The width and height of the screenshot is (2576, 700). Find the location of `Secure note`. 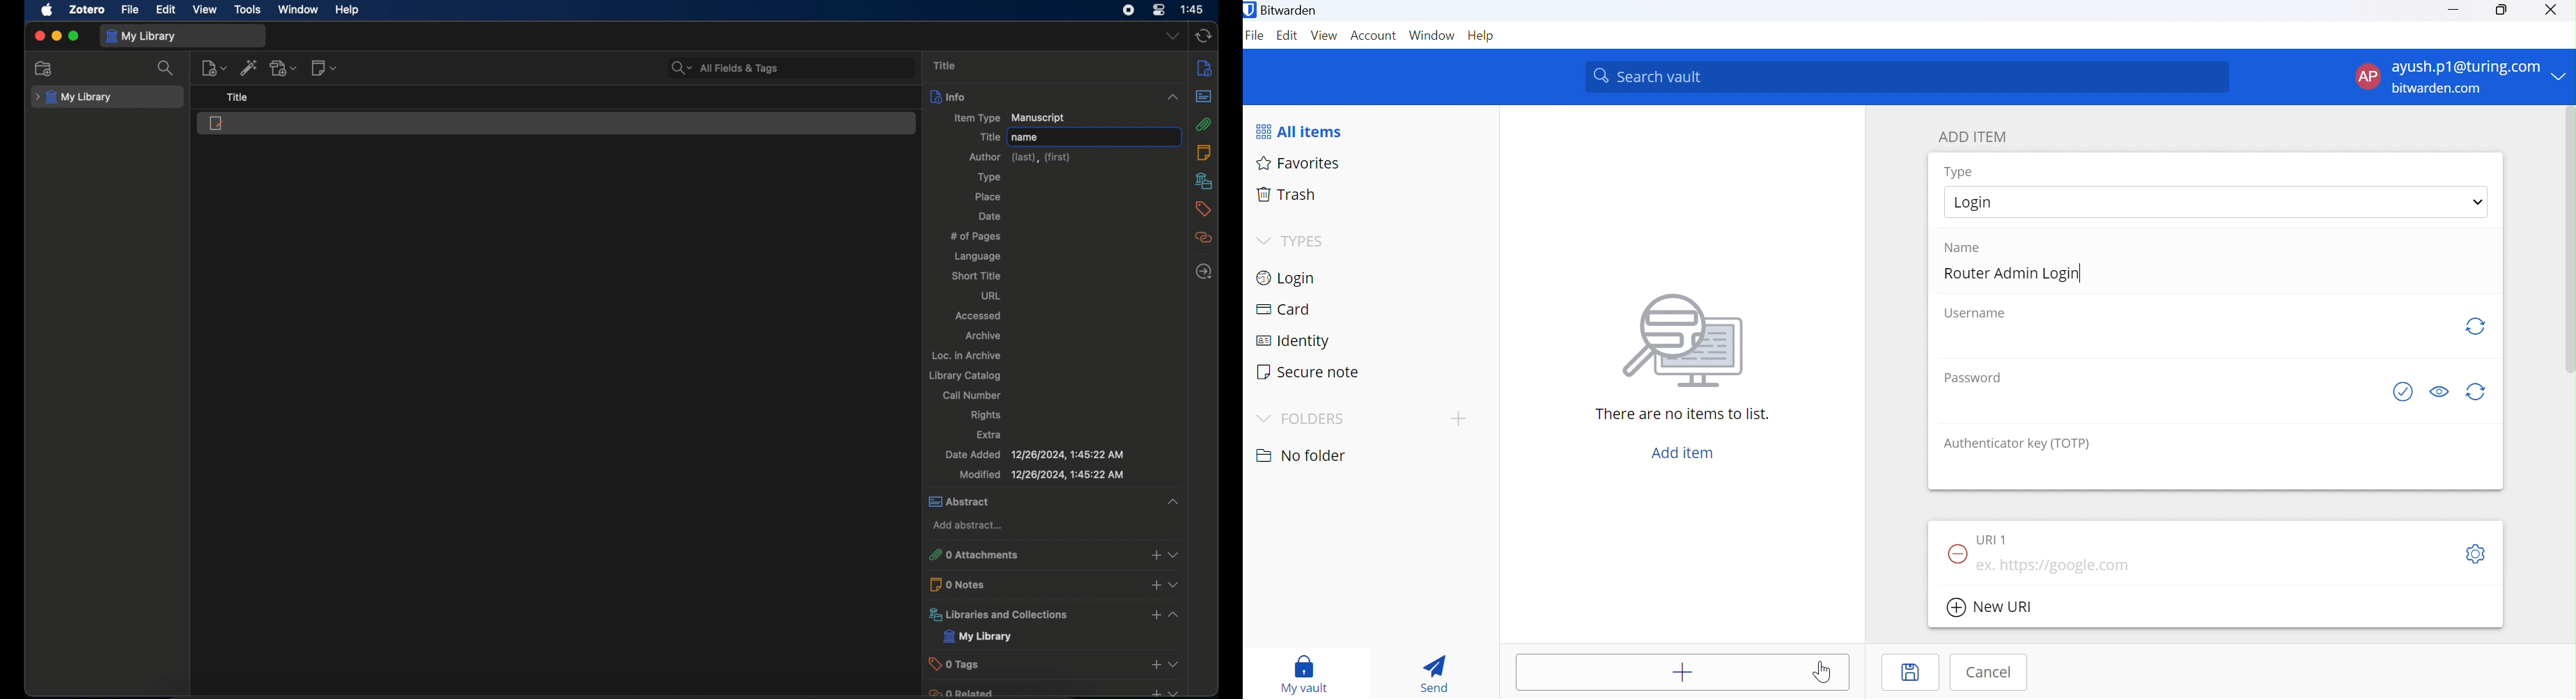

Secure note is located at coordinates (1311, 371).